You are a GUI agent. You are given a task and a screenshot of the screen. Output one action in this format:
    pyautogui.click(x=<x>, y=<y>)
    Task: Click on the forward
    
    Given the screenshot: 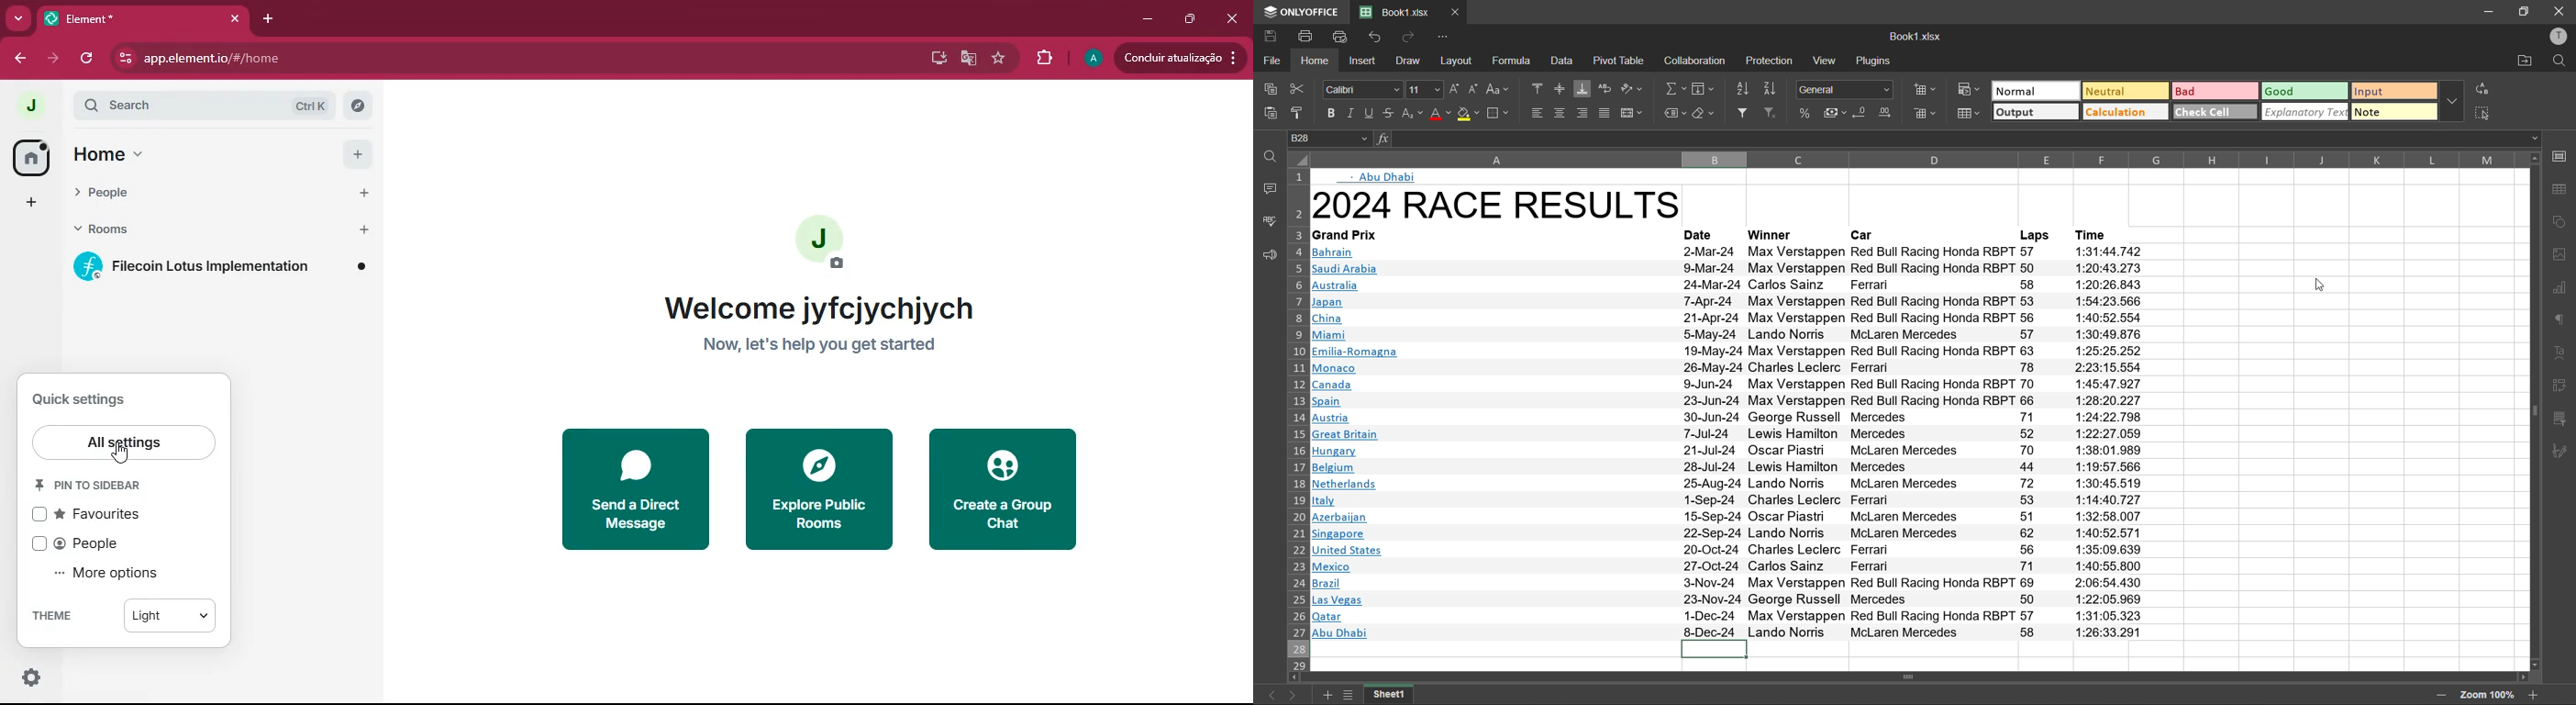 What is the action you would take?
    pyautogui.click(x=56, y=59)
    